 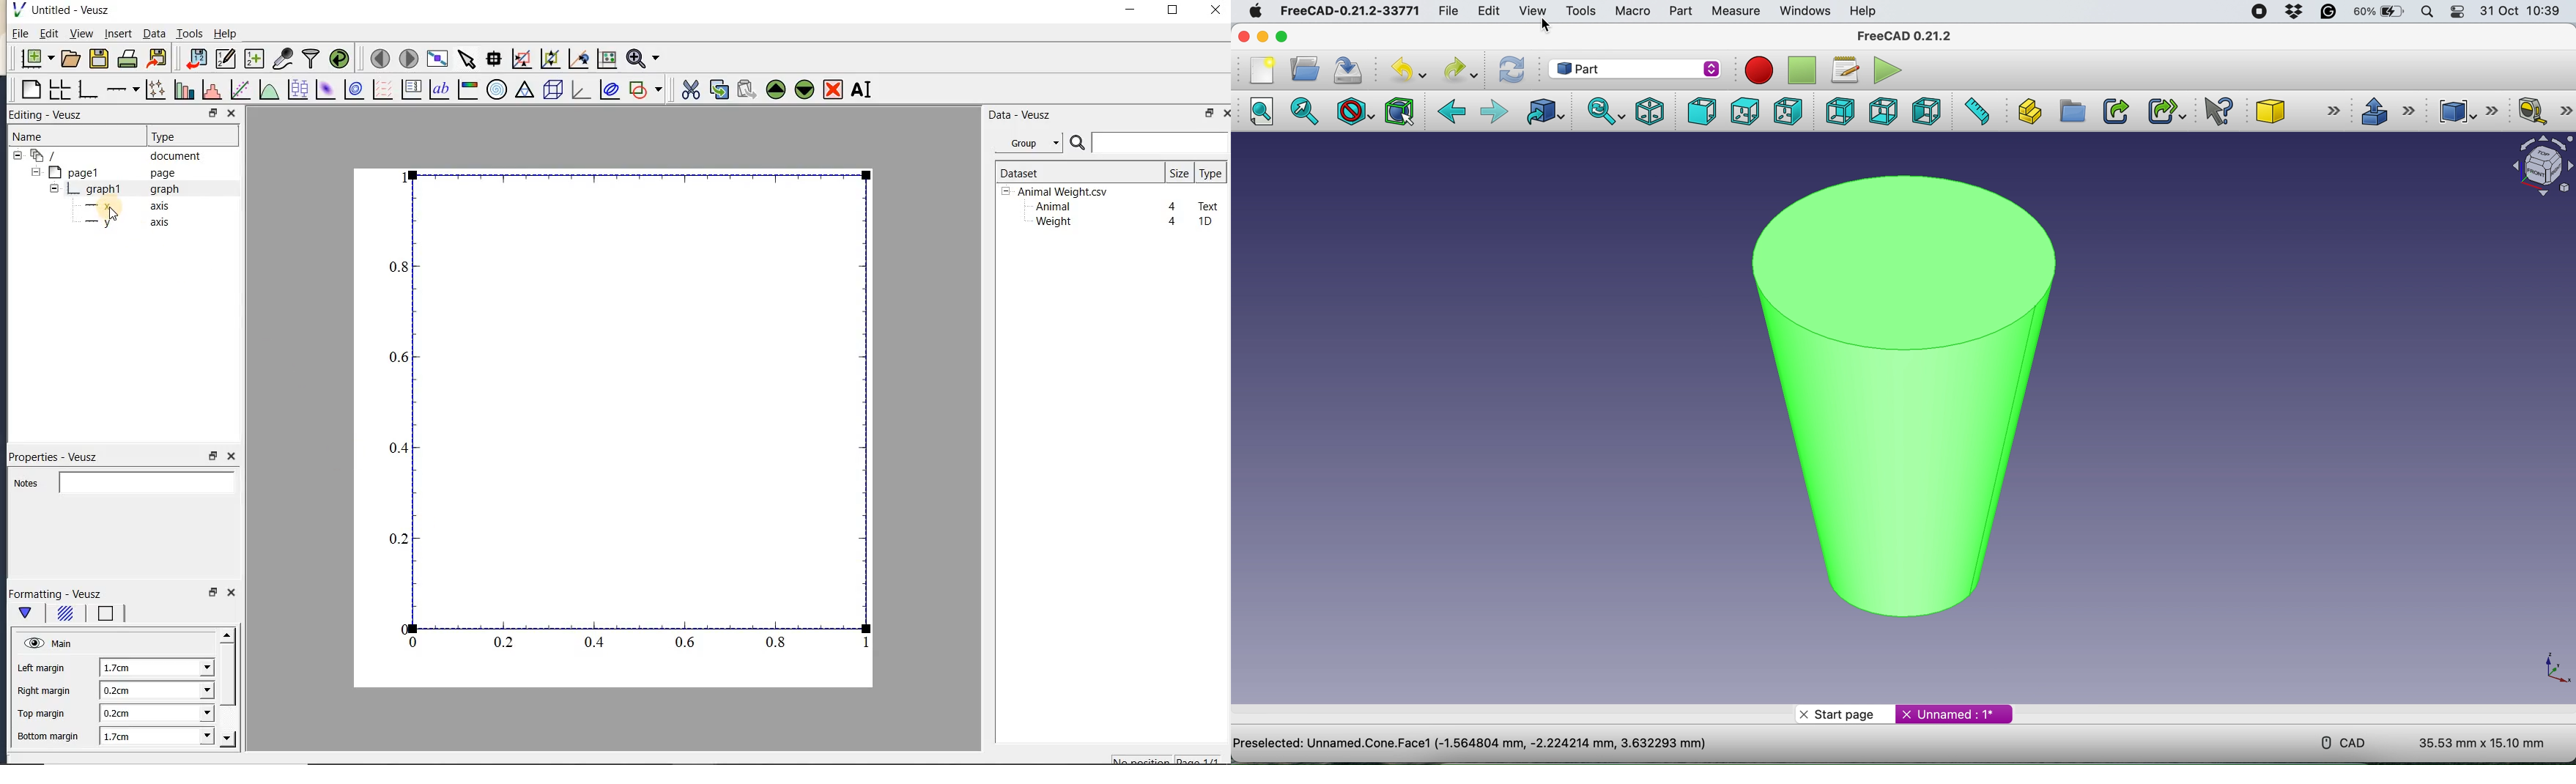 What do you see at coordinates (1541, 25) in the screenshot?
I see `cursor` at bounding box center [1541, 25].